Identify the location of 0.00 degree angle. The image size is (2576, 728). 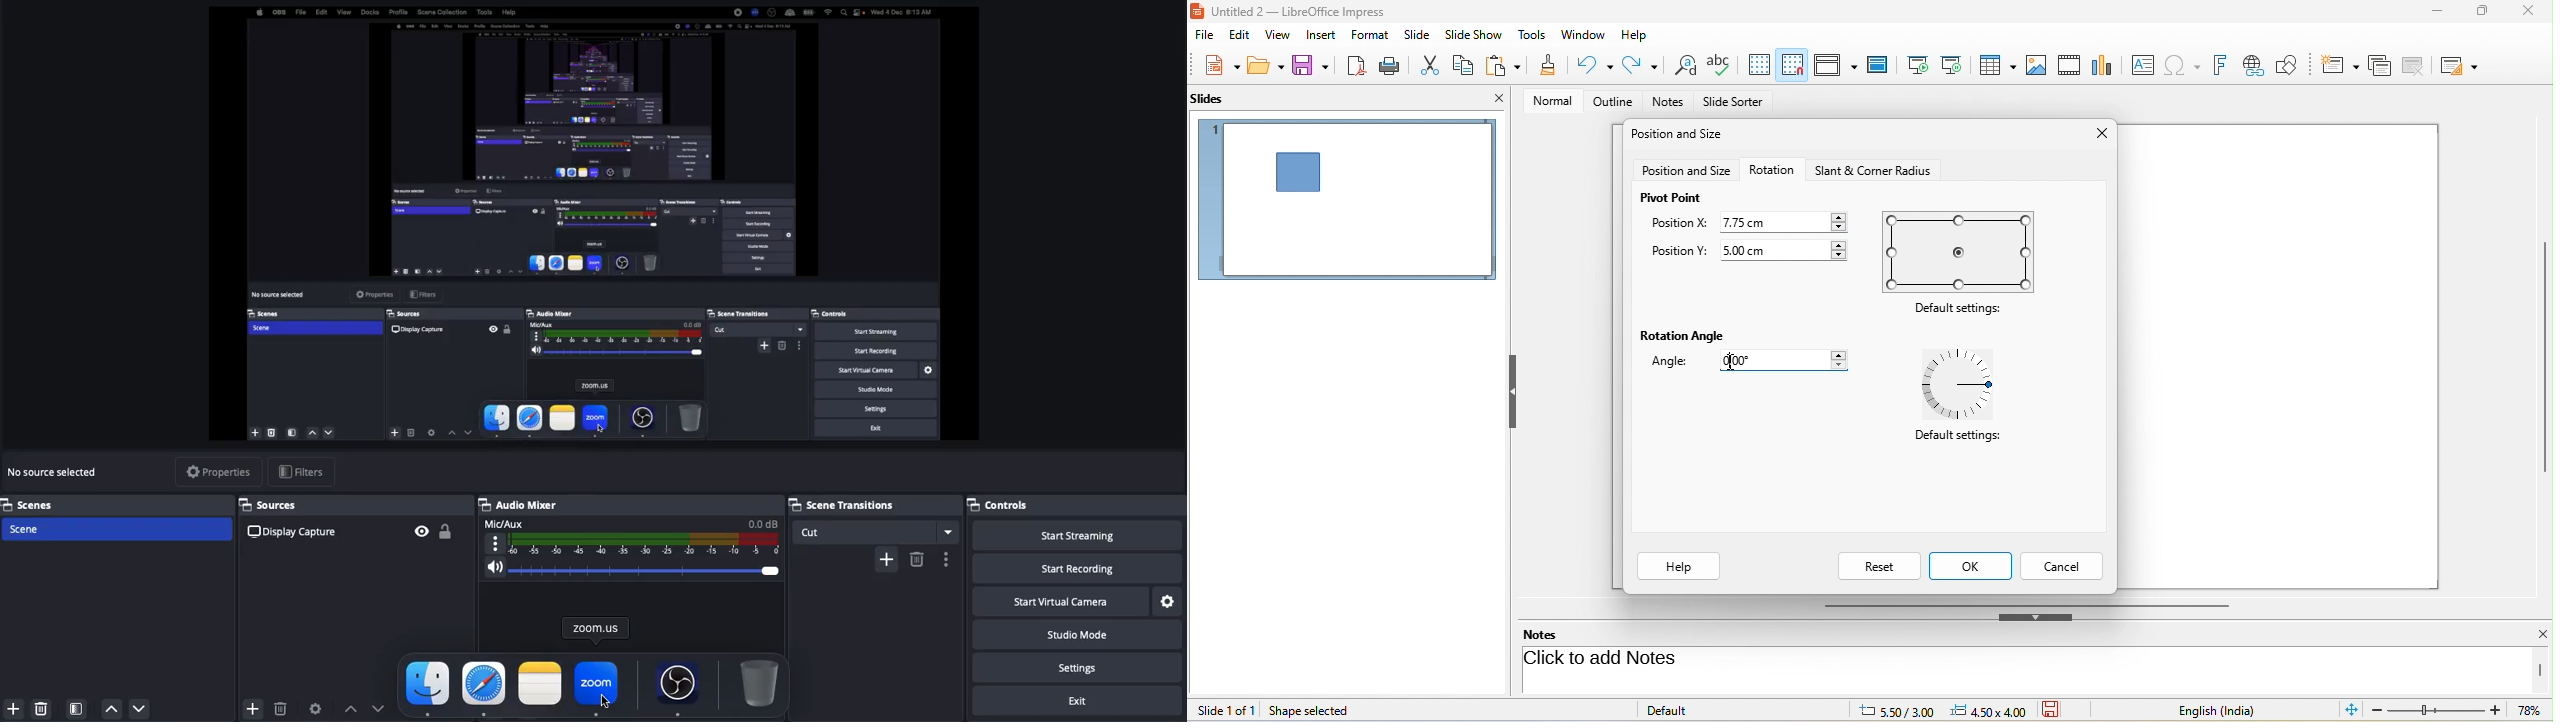
(1792, 363).